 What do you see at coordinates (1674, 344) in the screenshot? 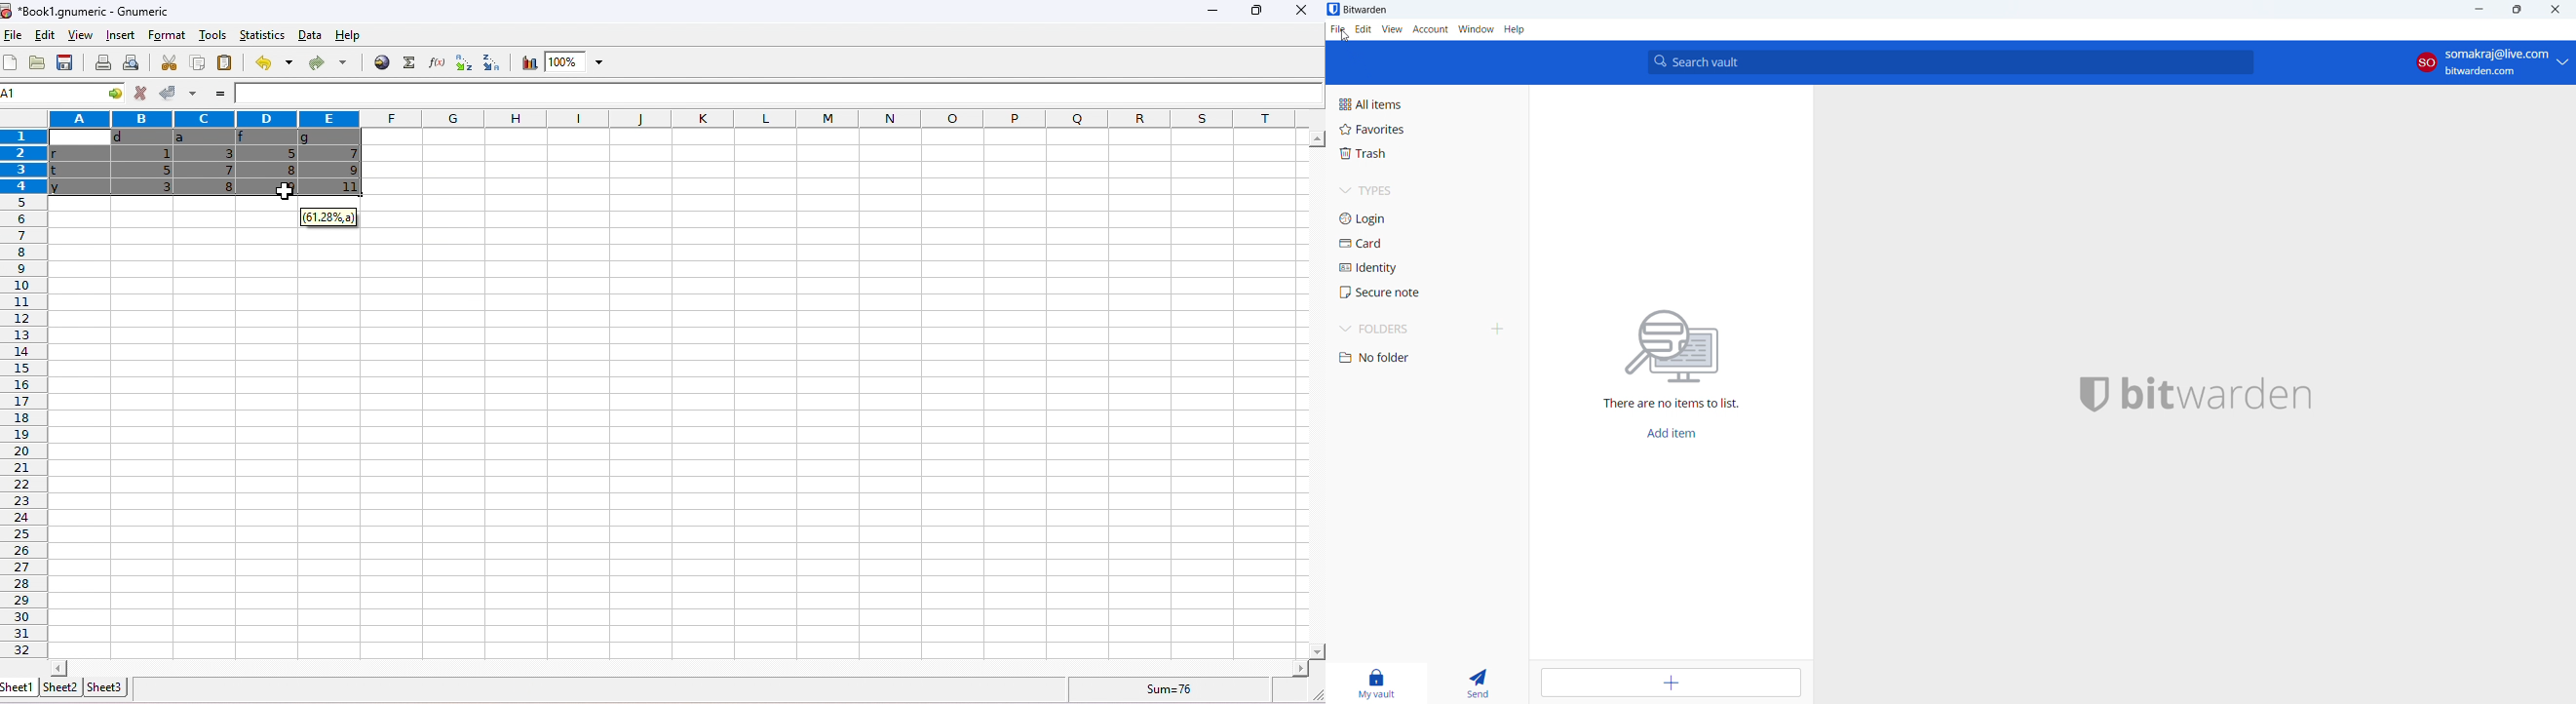
I see `search for file vector image` at bounding box center [1674, 344].